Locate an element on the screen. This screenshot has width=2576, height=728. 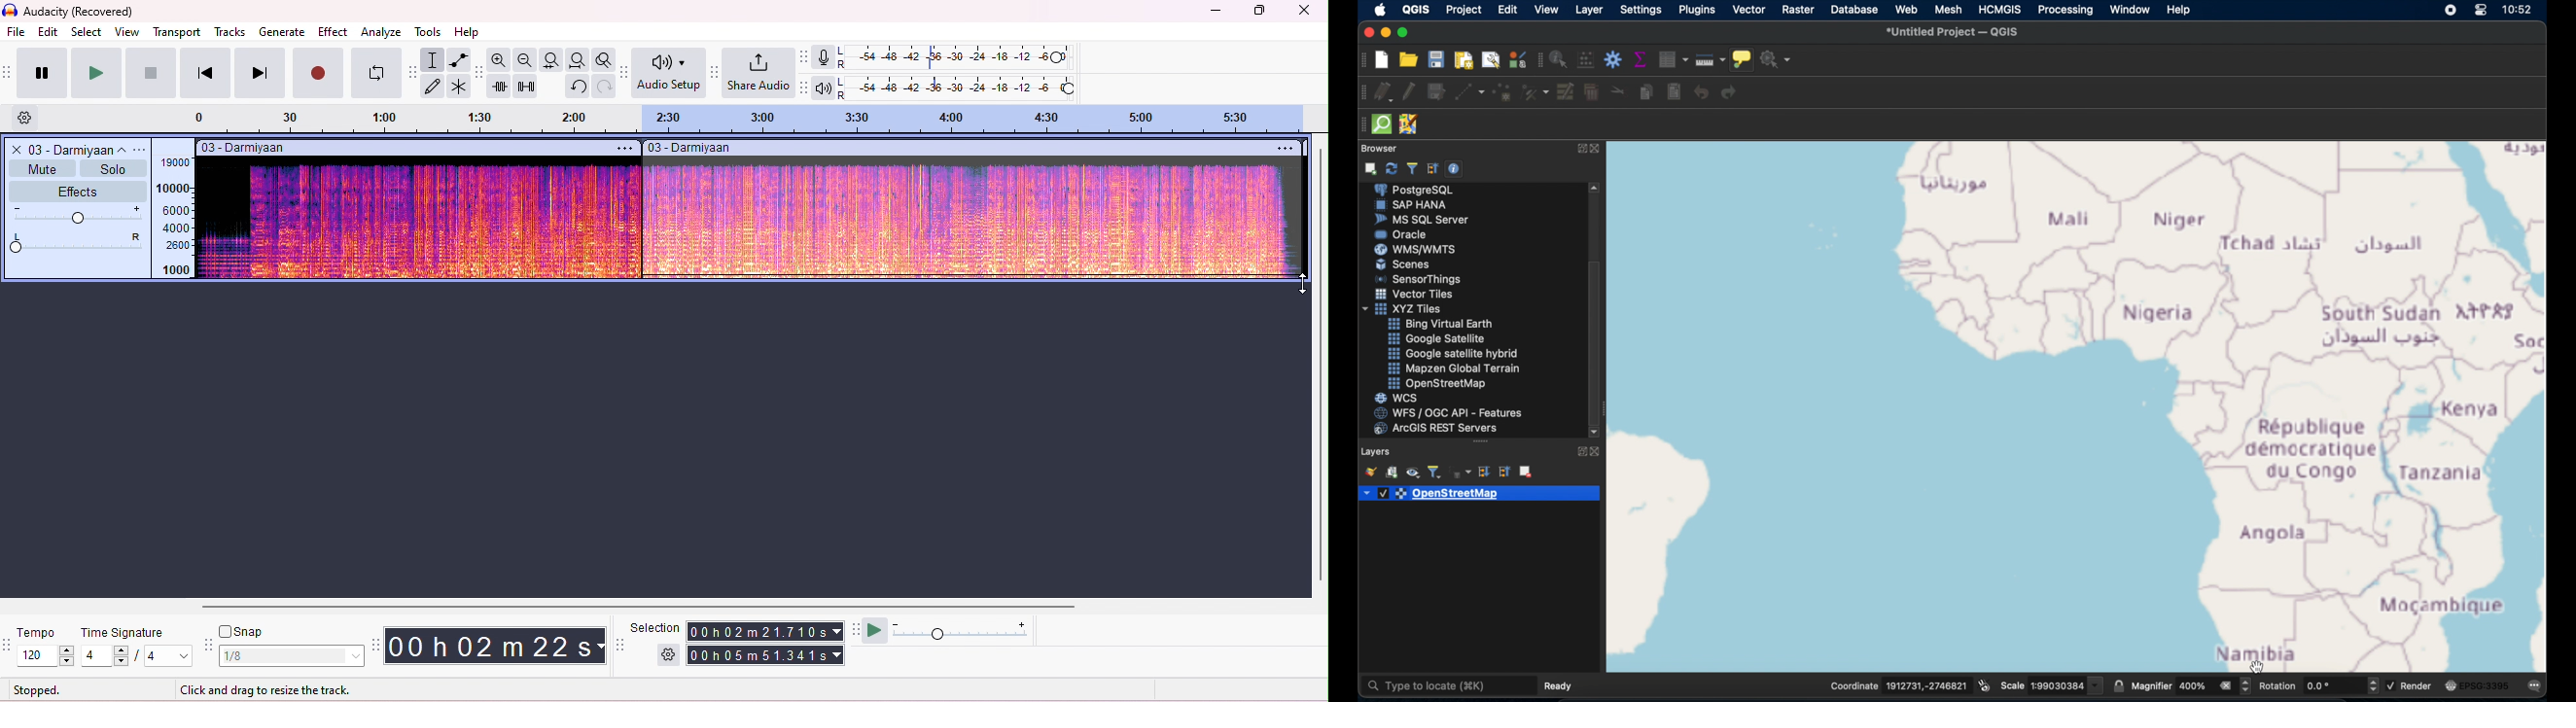
window is located at coordinates (2129, 10).